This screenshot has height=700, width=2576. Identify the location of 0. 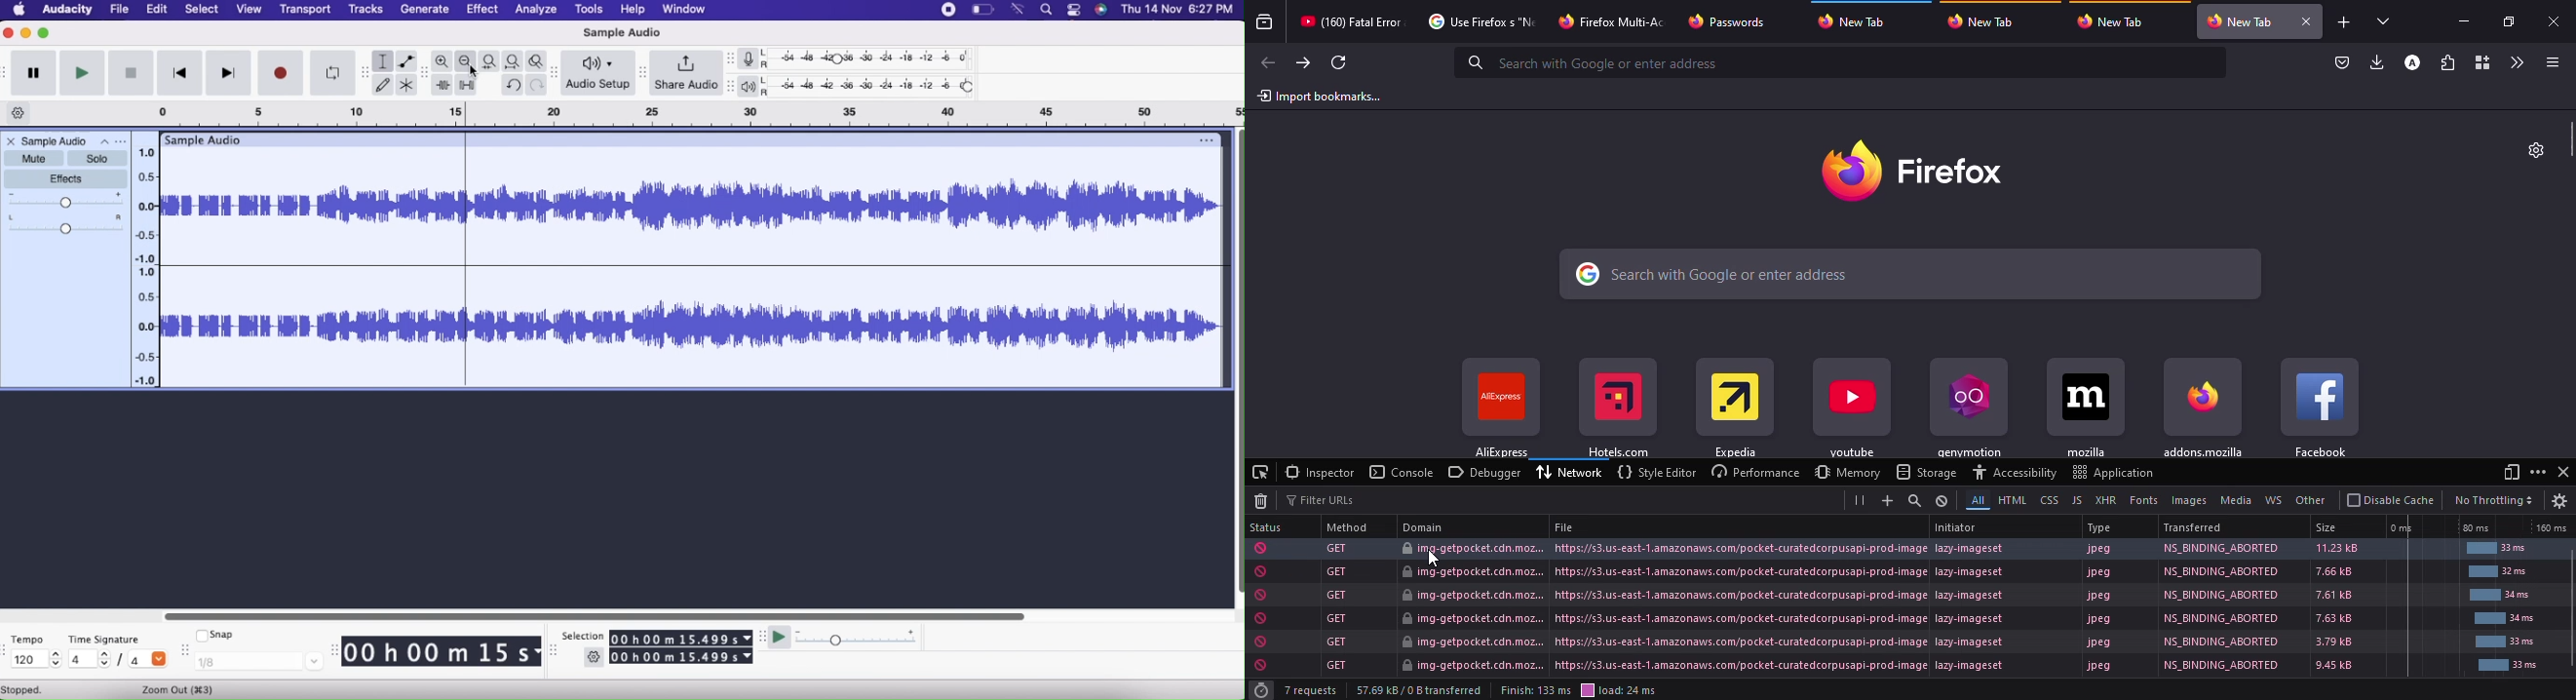
(2403, 529).